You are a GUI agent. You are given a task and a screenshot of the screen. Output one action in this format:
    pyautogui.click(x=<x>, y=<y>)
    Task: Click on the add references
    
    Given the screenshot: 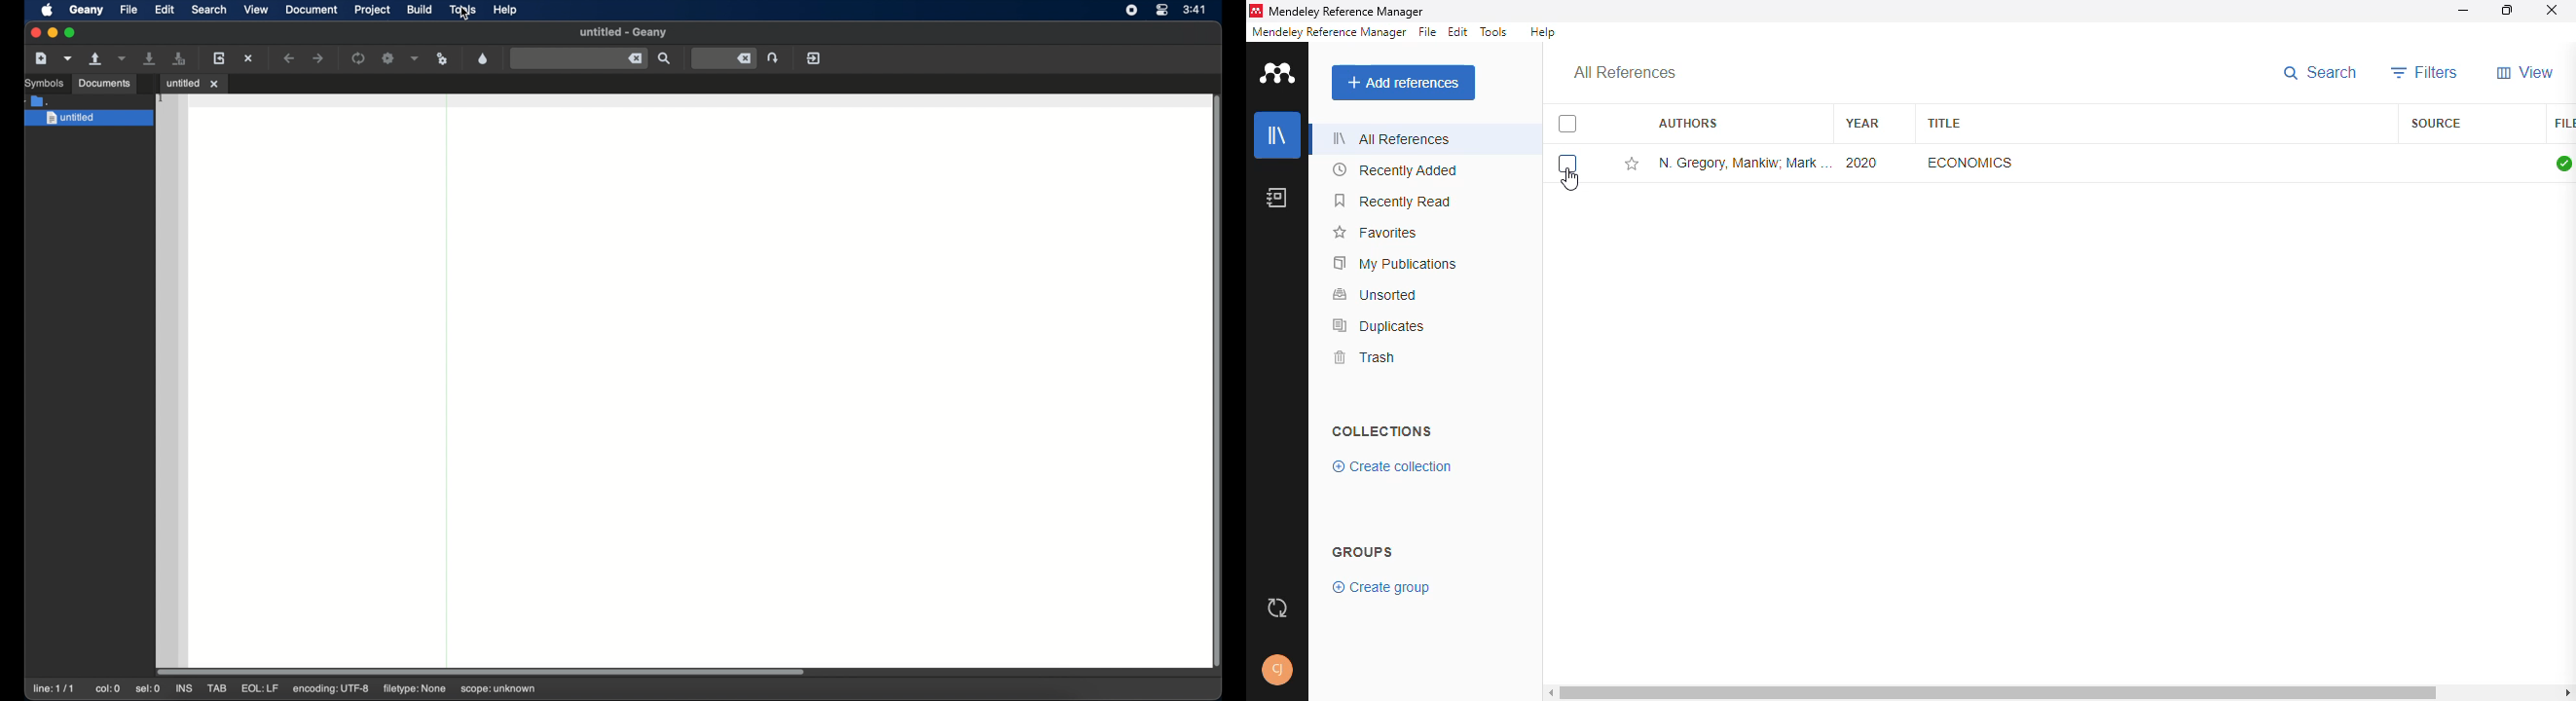 What is the action you would take?
    pyautogui.click(x=1404, y=83)
    